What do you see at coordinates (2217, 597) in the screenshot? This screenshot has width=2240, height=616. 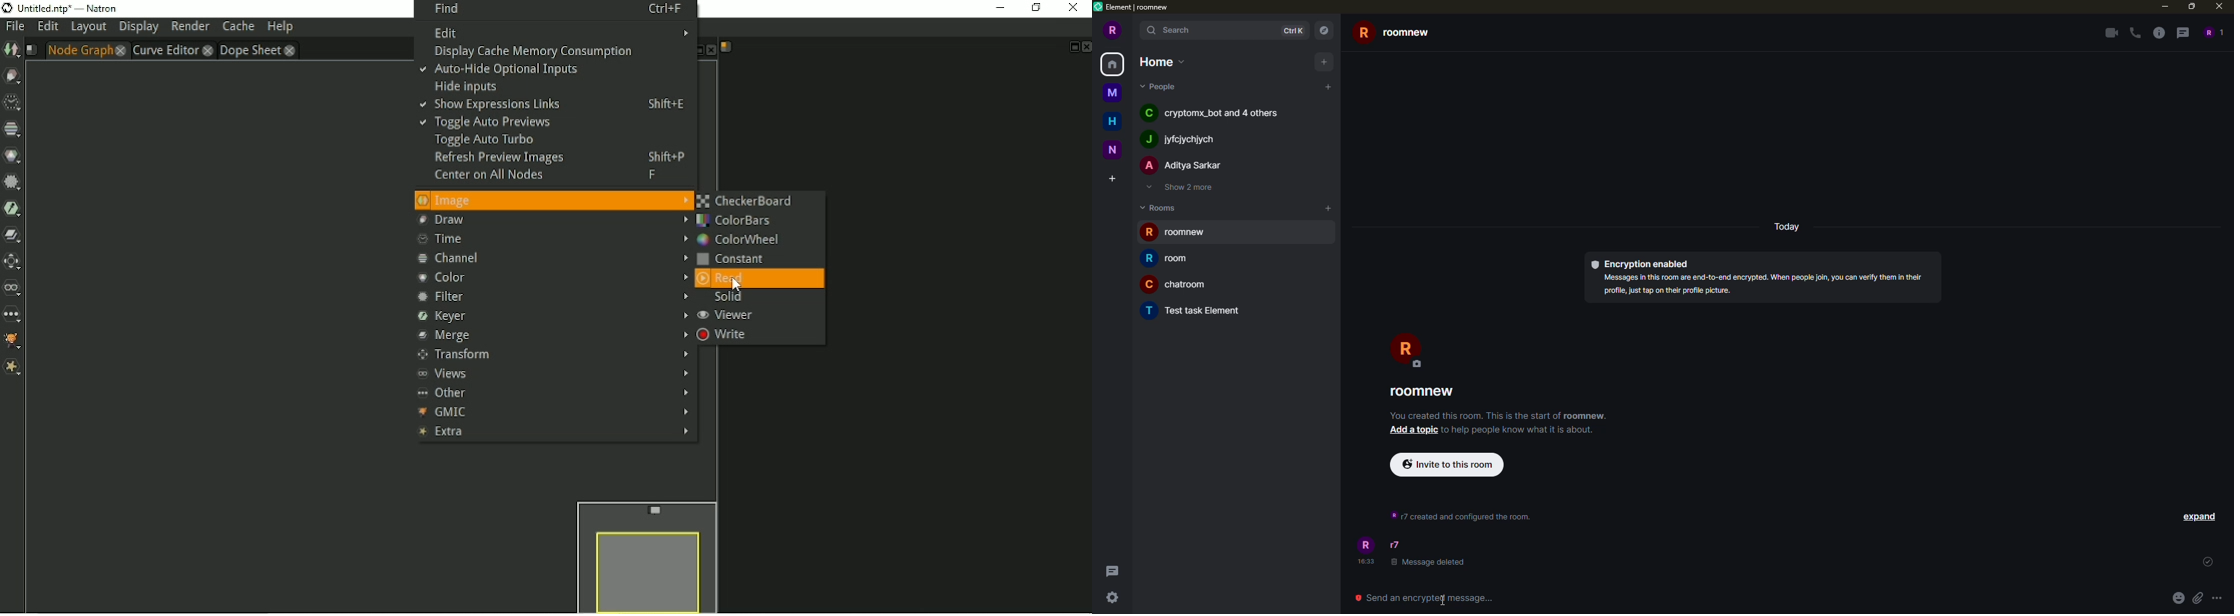 I see `more` at bounding box center [2217, 597].